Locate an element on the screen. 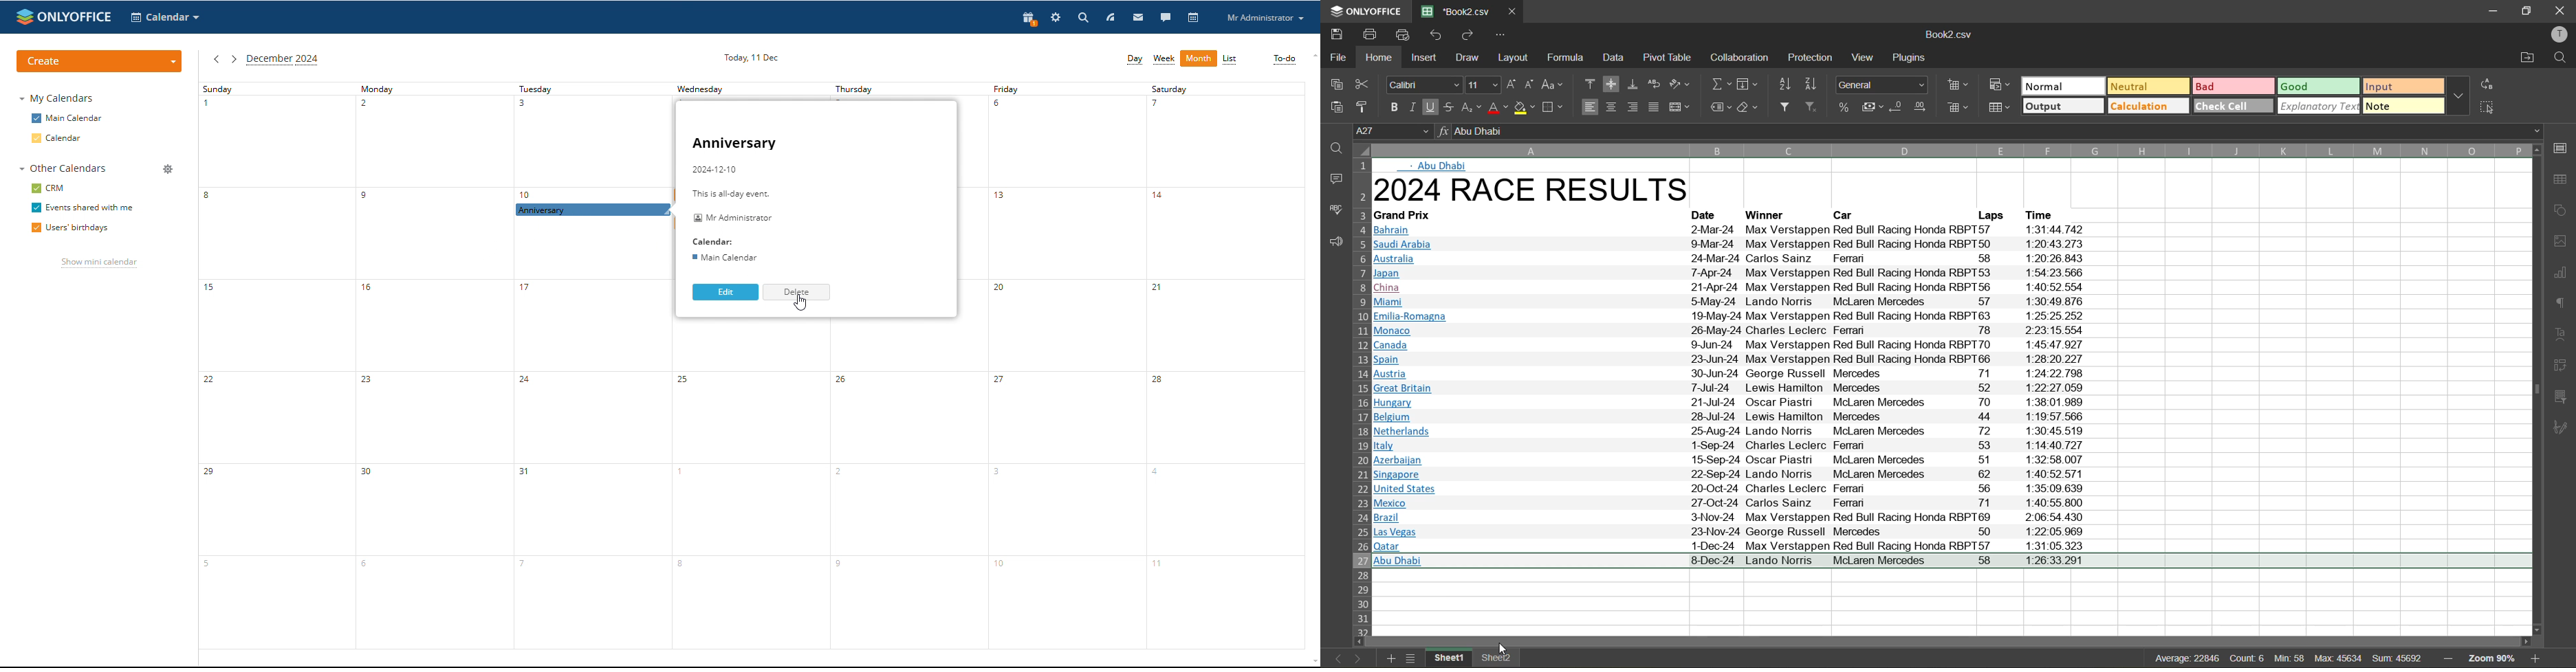 This screenshot has width=2576, height=672. text info is located at coordinates (1729, 259).